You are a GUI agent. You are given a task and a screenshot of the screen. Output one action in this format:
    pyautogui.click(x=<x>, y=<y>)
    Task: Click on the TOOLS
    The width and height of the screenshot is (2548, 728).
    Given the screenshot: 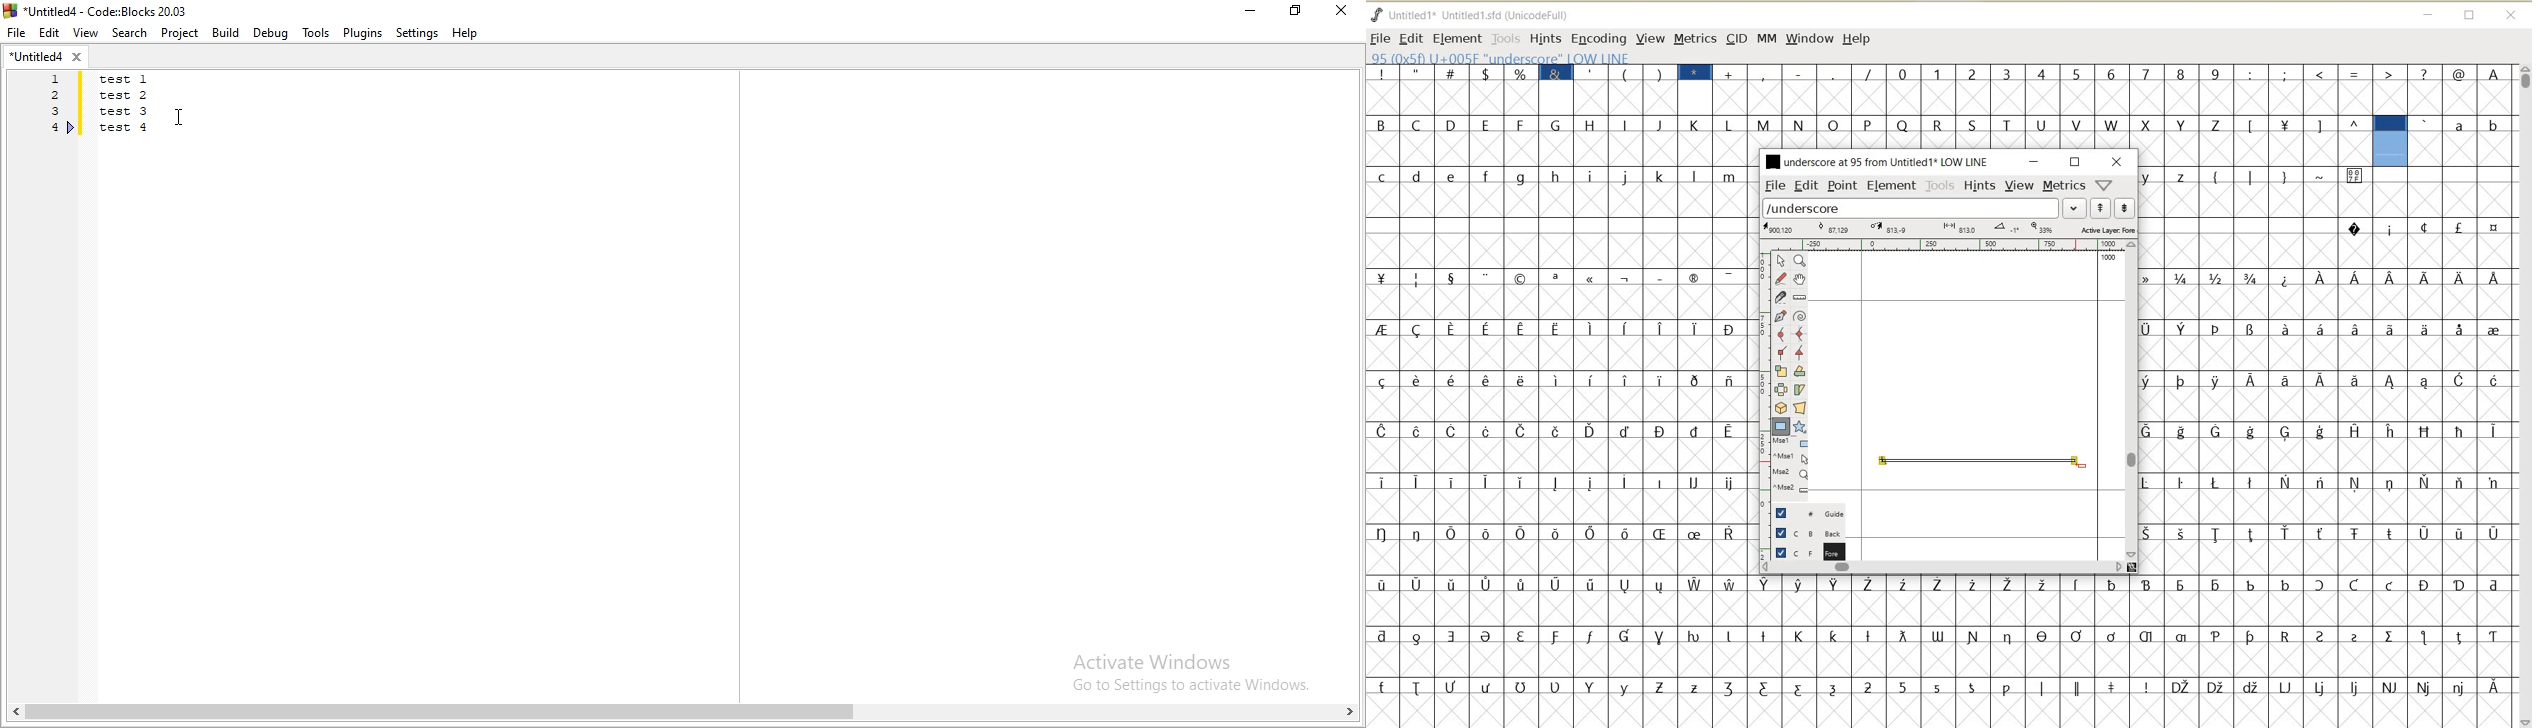 What is the action you would take?
    pyautogui.click(x=1504, y=38)
    